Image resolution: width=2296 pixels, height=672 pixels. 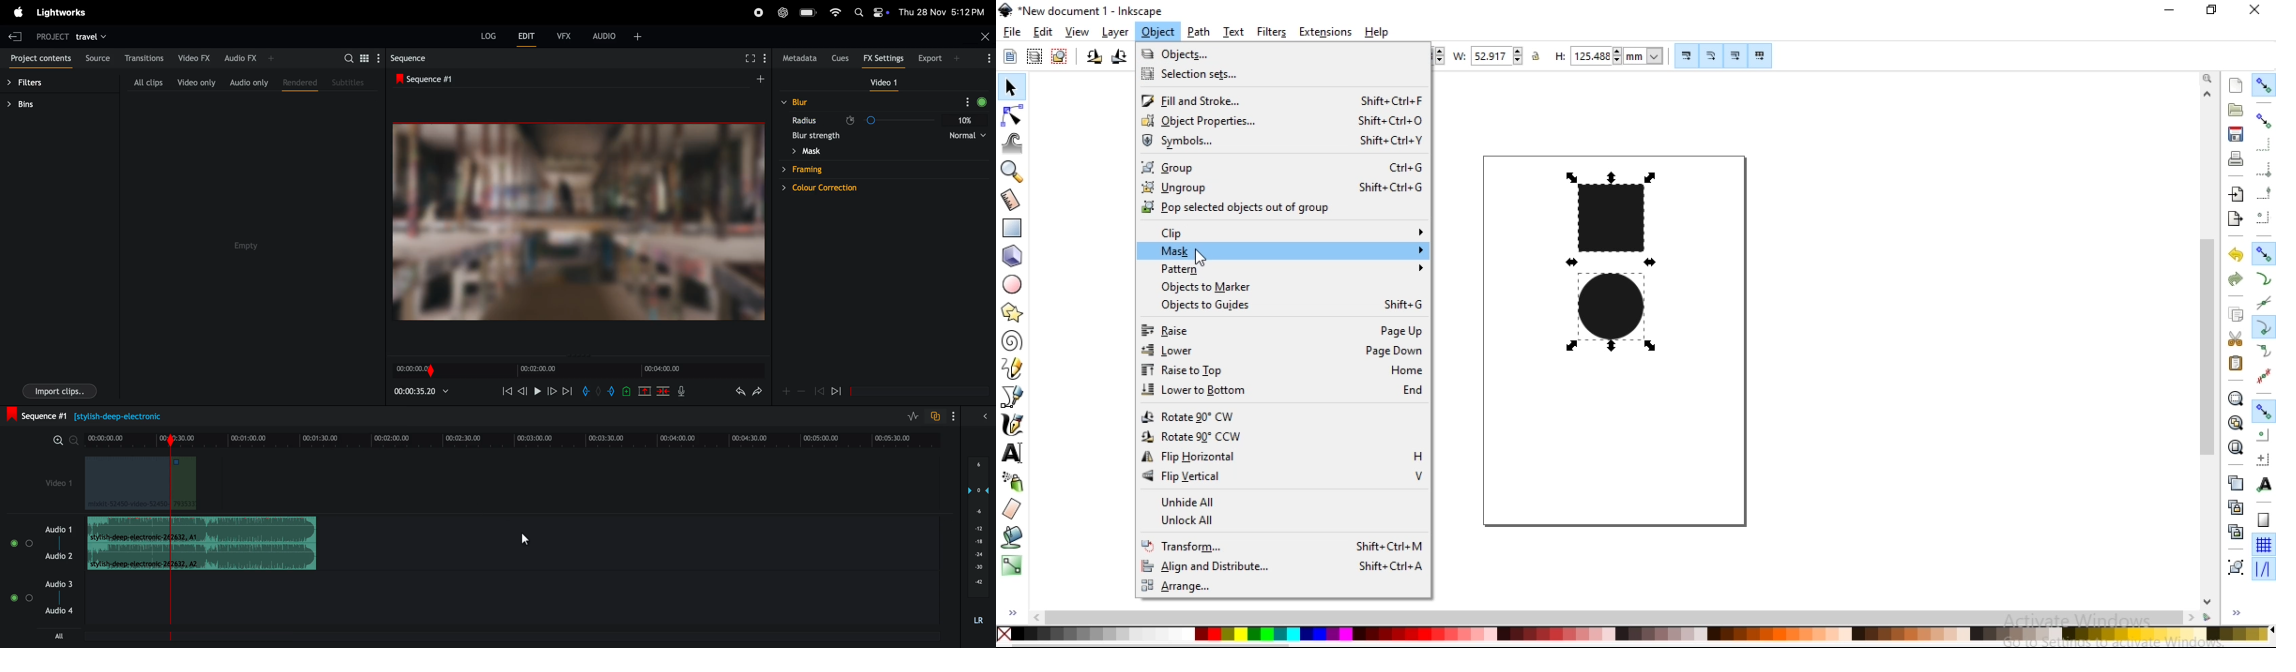 I want to click on audio pitch, so click(x=978, y=540).